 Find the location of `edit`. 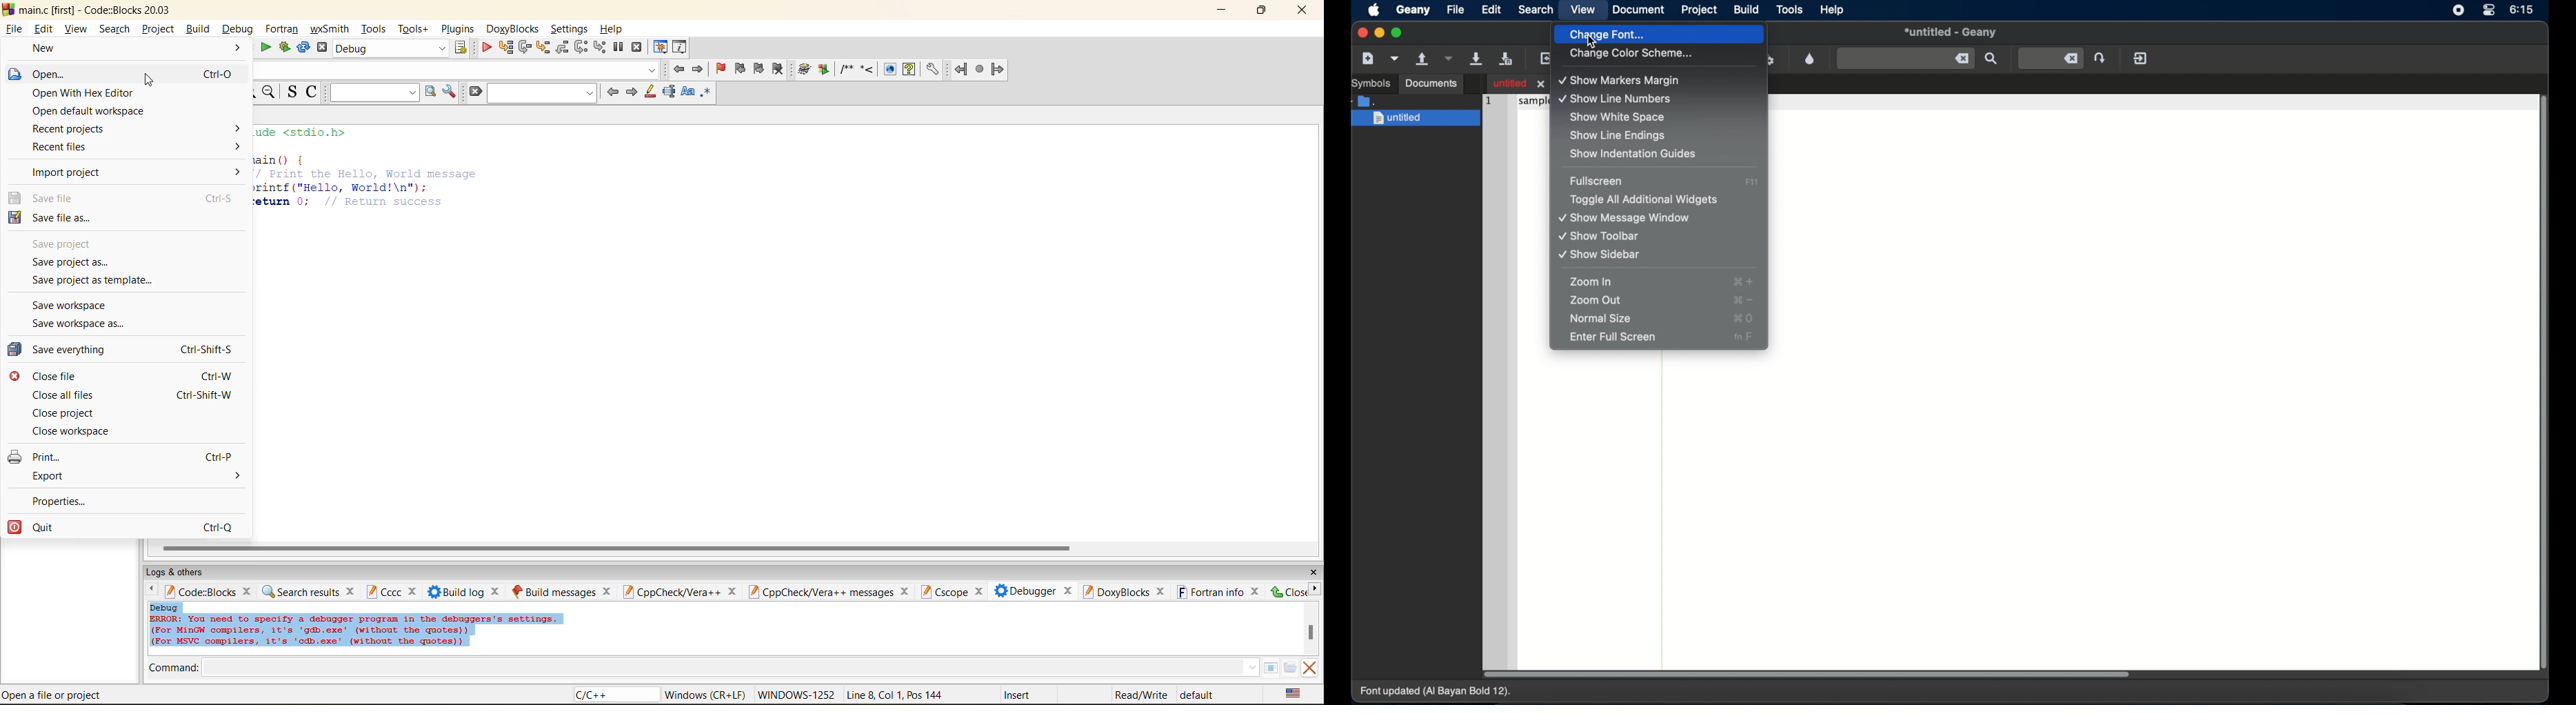

edit is located at coordinates (46, 29).